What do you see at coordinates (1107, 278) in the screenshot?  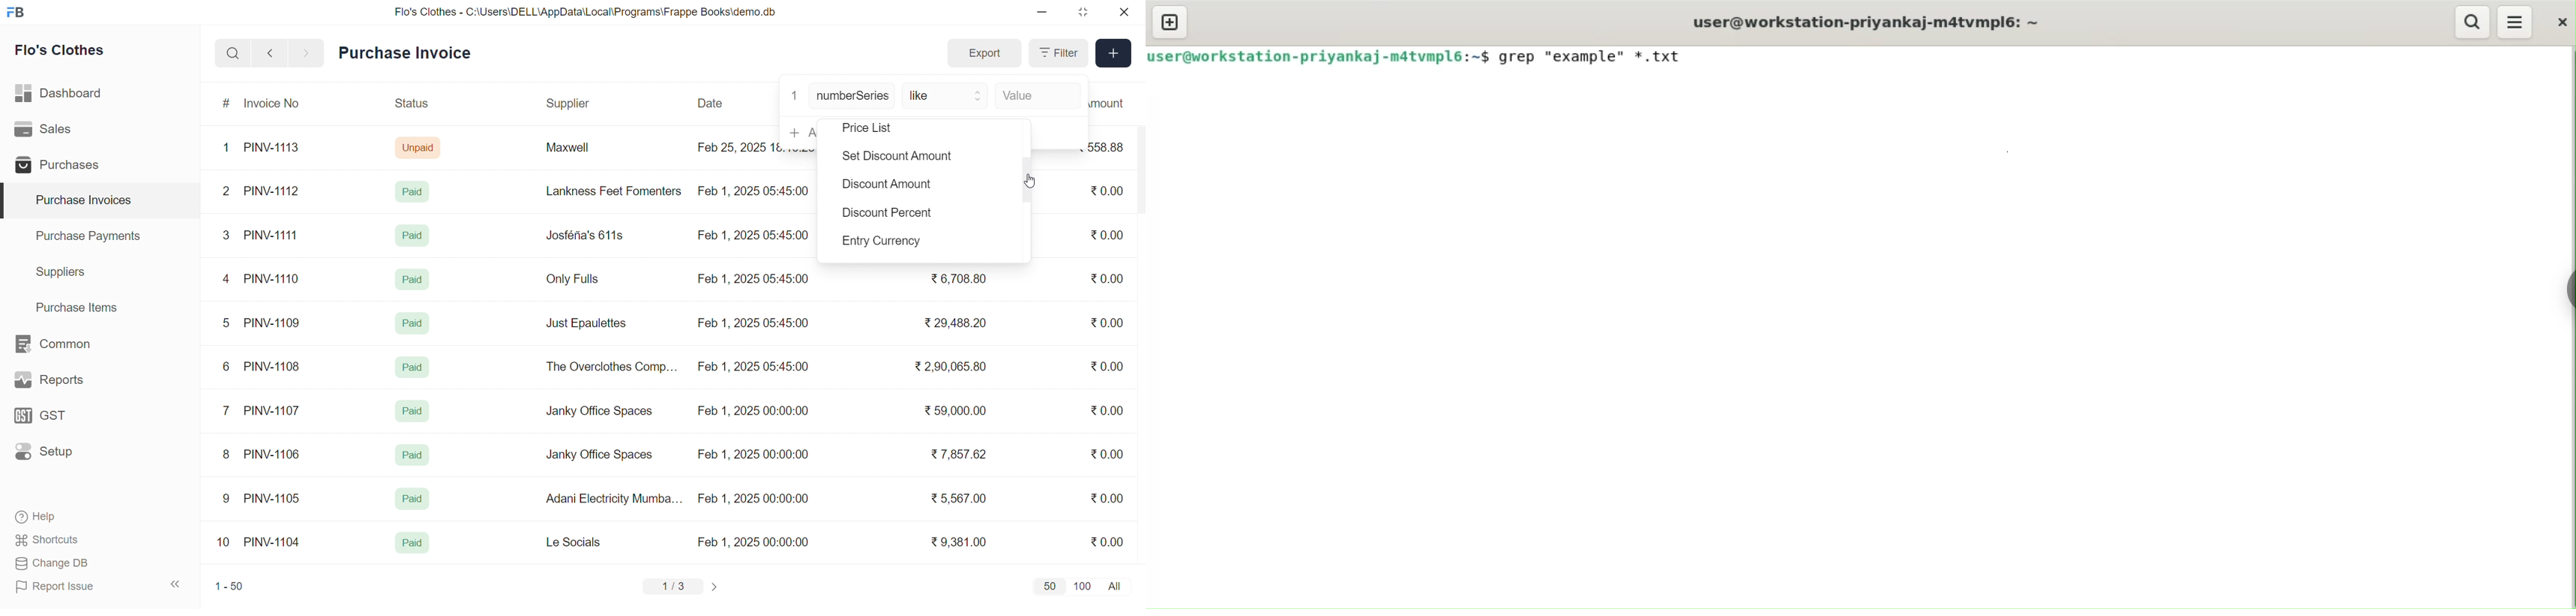 I see `₹0.00` at bounding box center [1107, 278].